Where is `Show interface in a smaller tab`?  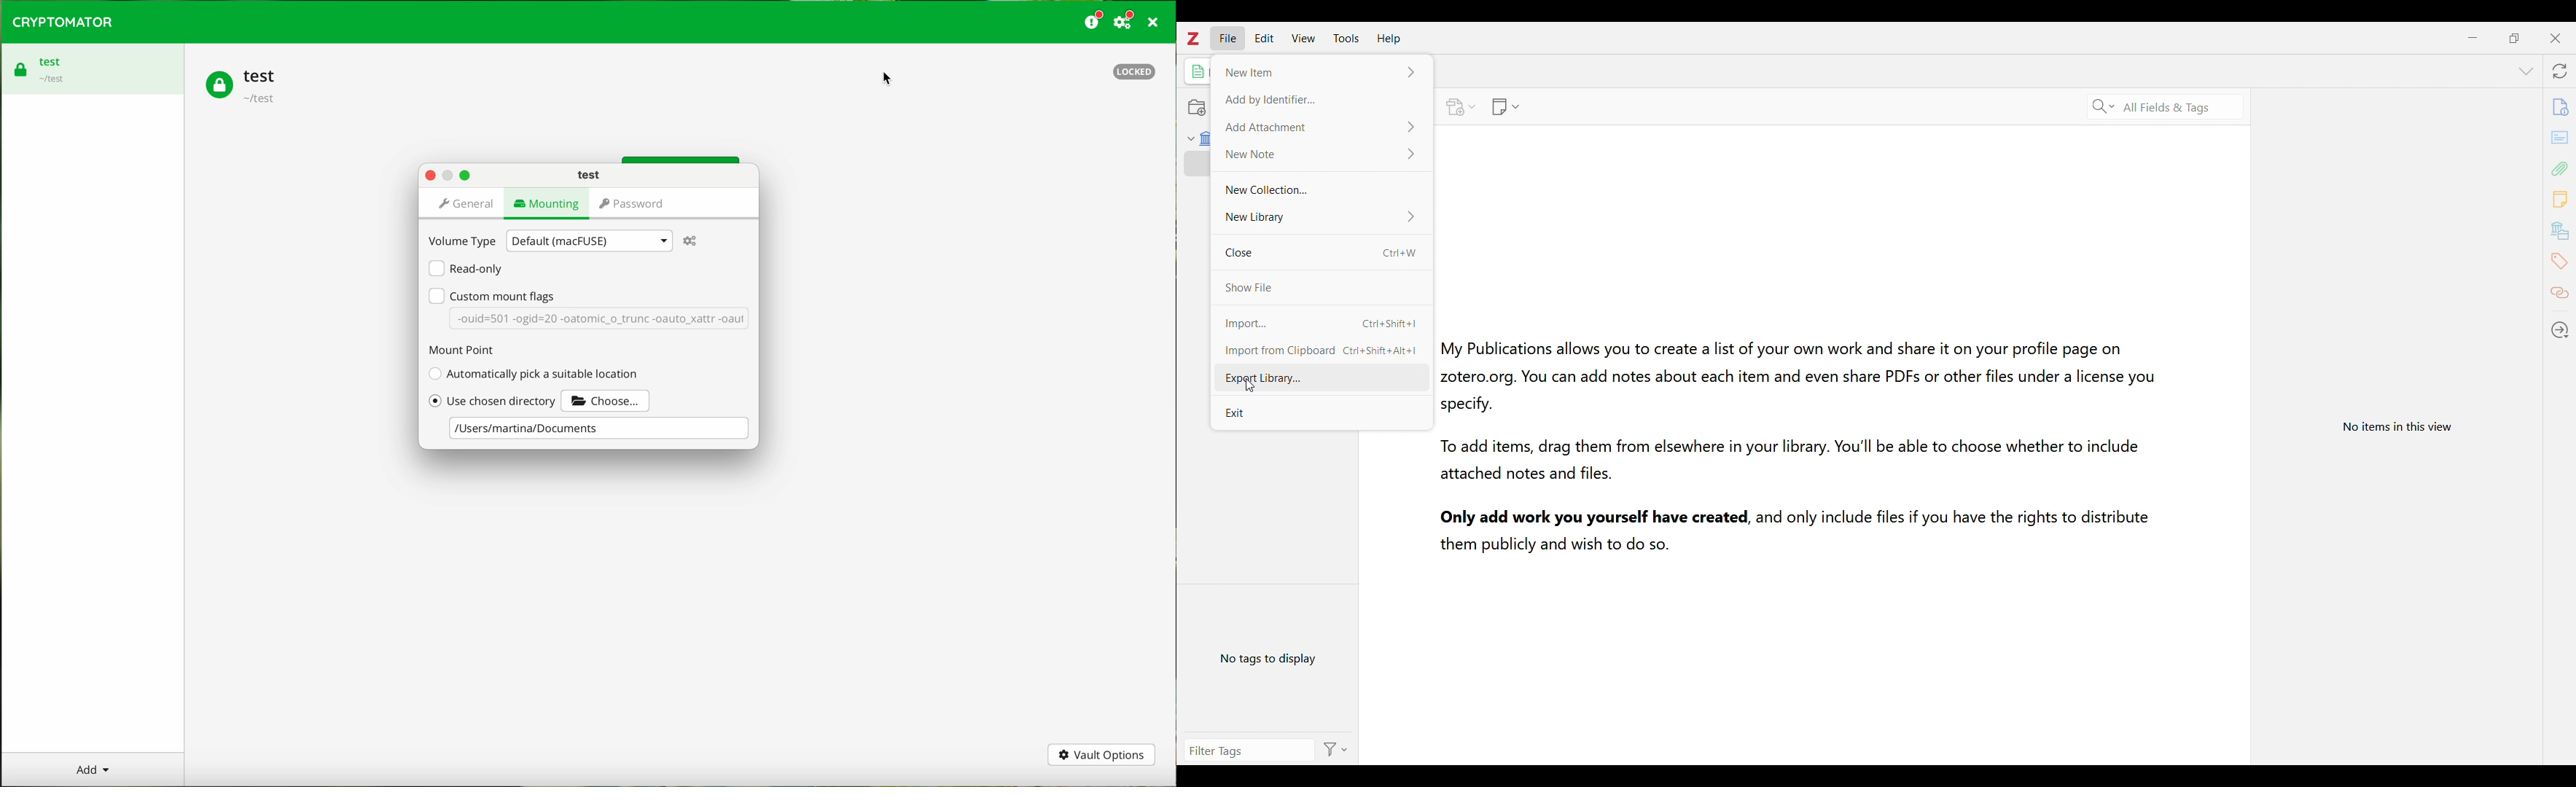
Show interface in a smaller tab is located at coordinates (2513, 38).